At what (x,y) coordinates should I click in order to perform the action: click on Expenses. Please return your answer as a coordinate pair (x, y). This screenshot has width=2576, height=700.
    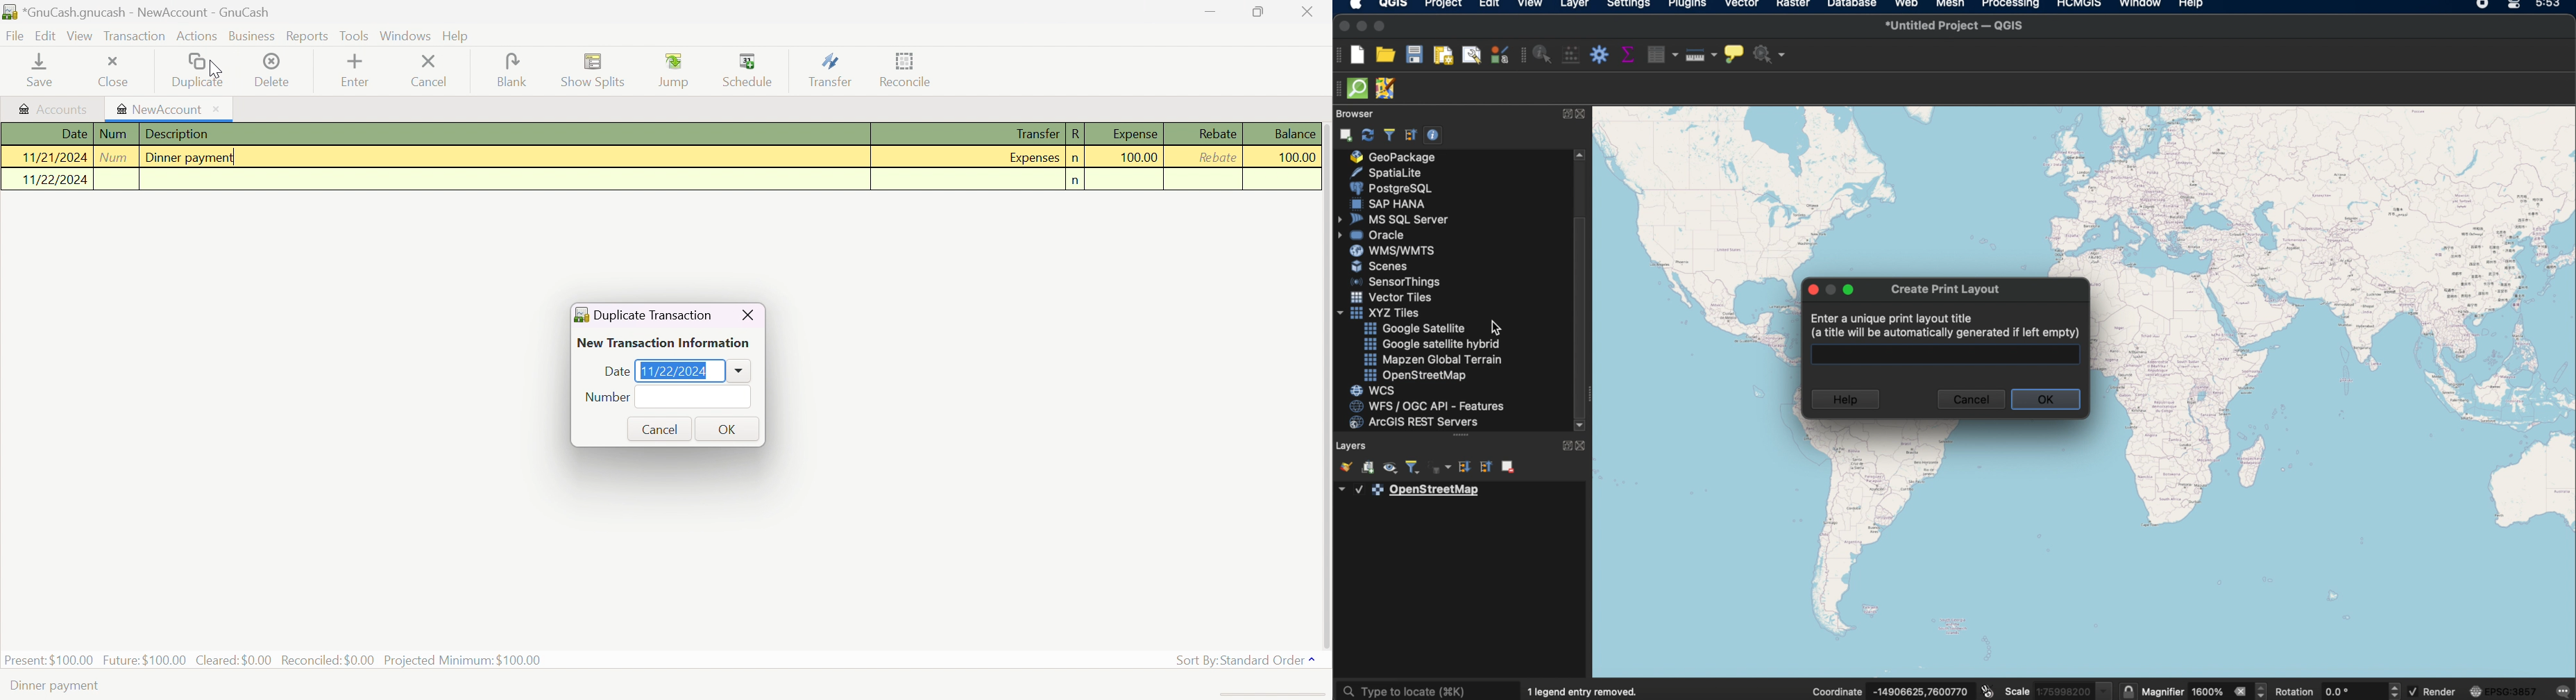
    Looking at the image, I should click on (1031, 159).